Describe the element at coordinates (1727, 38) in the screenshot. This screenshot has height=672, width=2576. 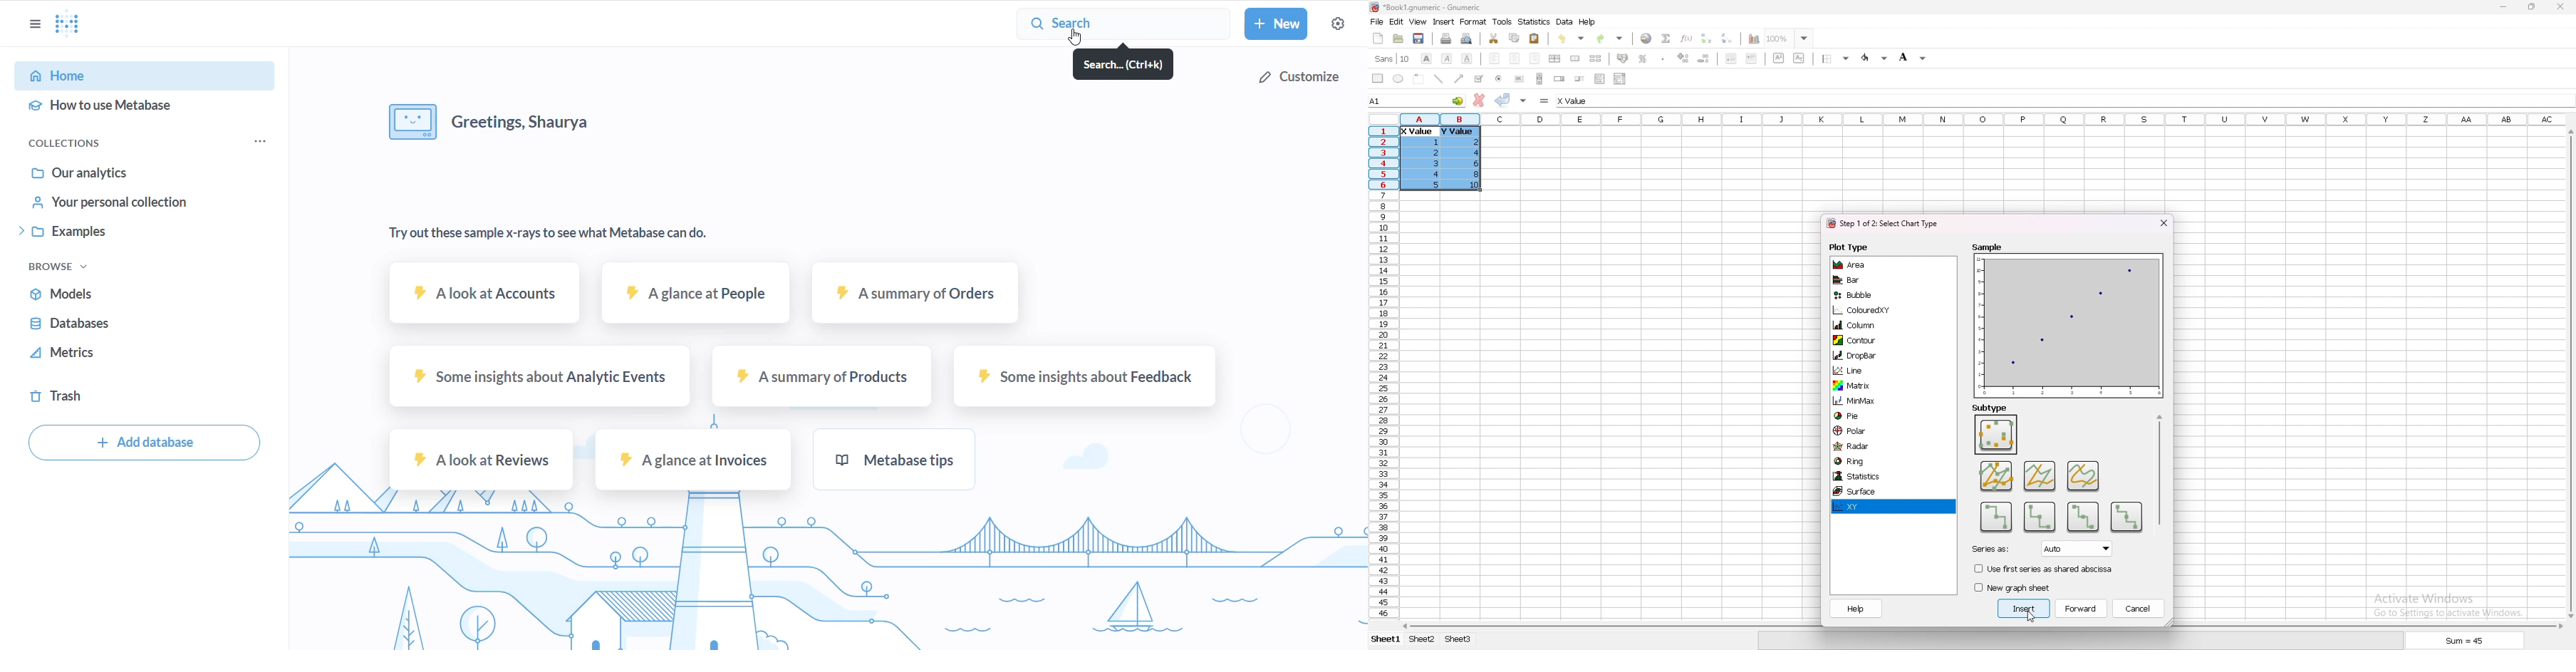
I see `sort descending` at that location.